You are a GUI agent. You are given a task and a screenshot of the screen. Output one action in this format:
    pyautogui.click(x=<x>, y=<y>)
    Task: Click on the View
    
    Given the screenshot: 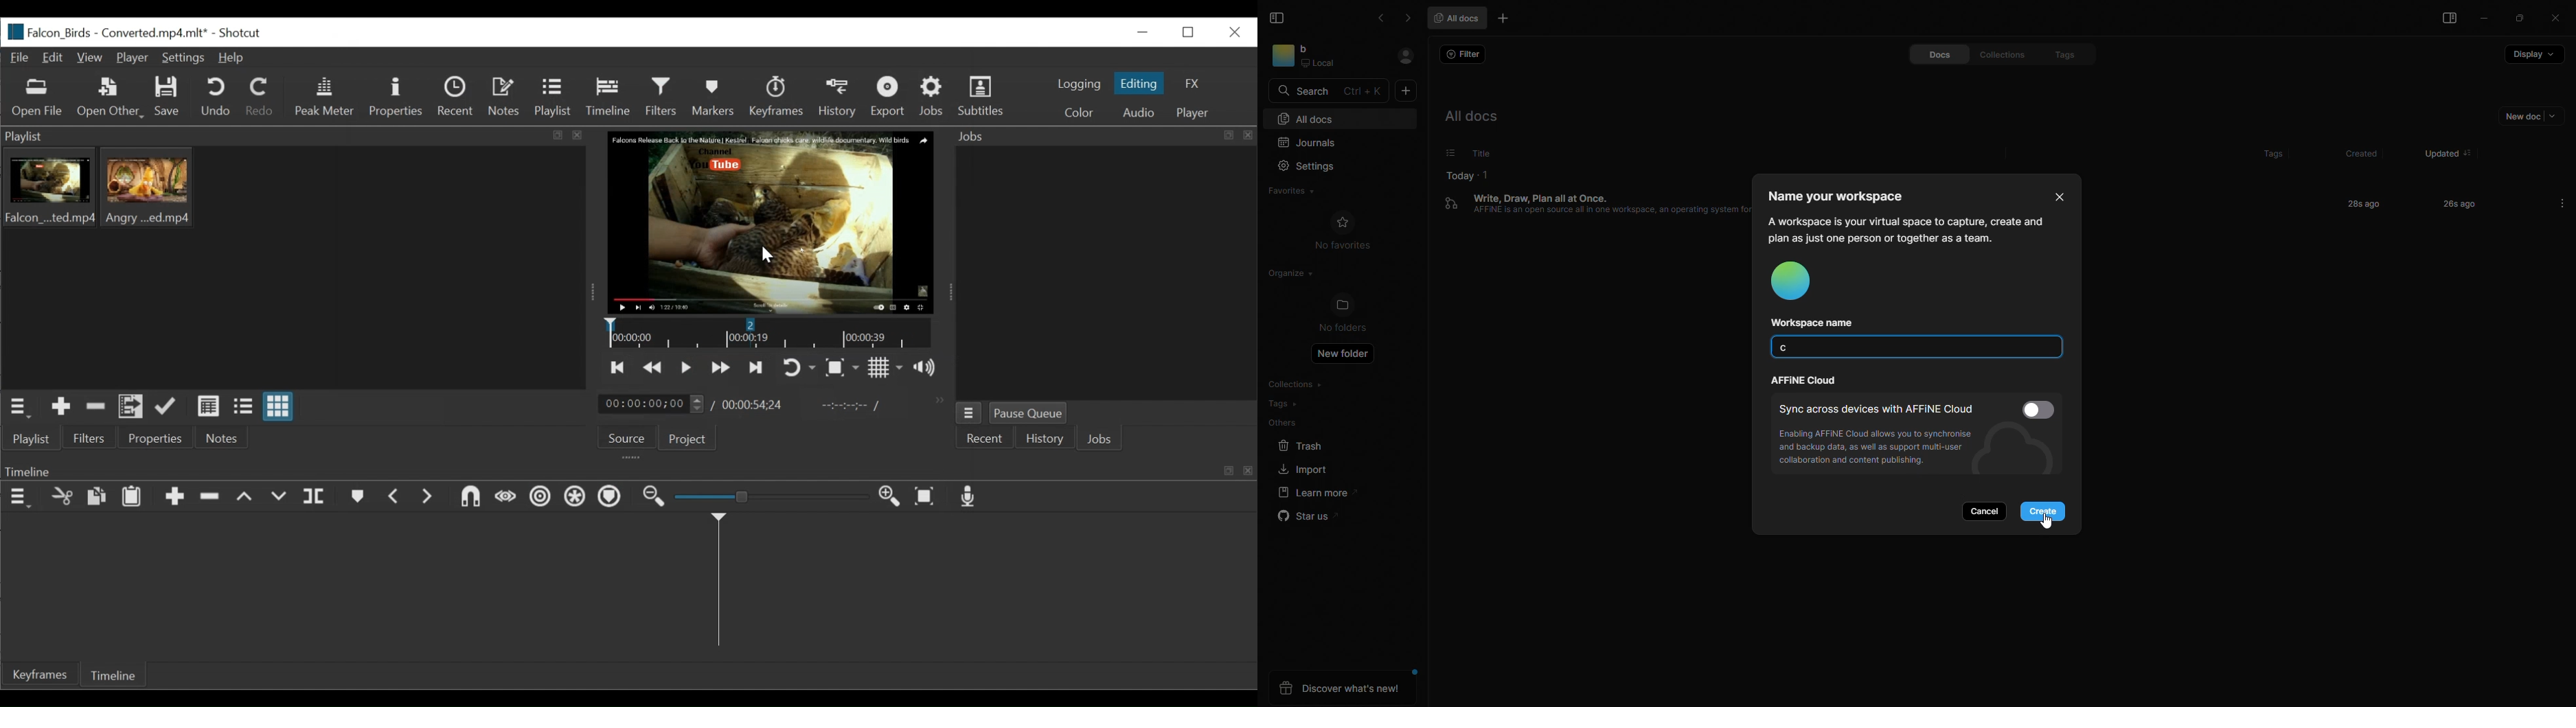 What is the action you would take?
    pyautogui.click(x=92, y=58)
    